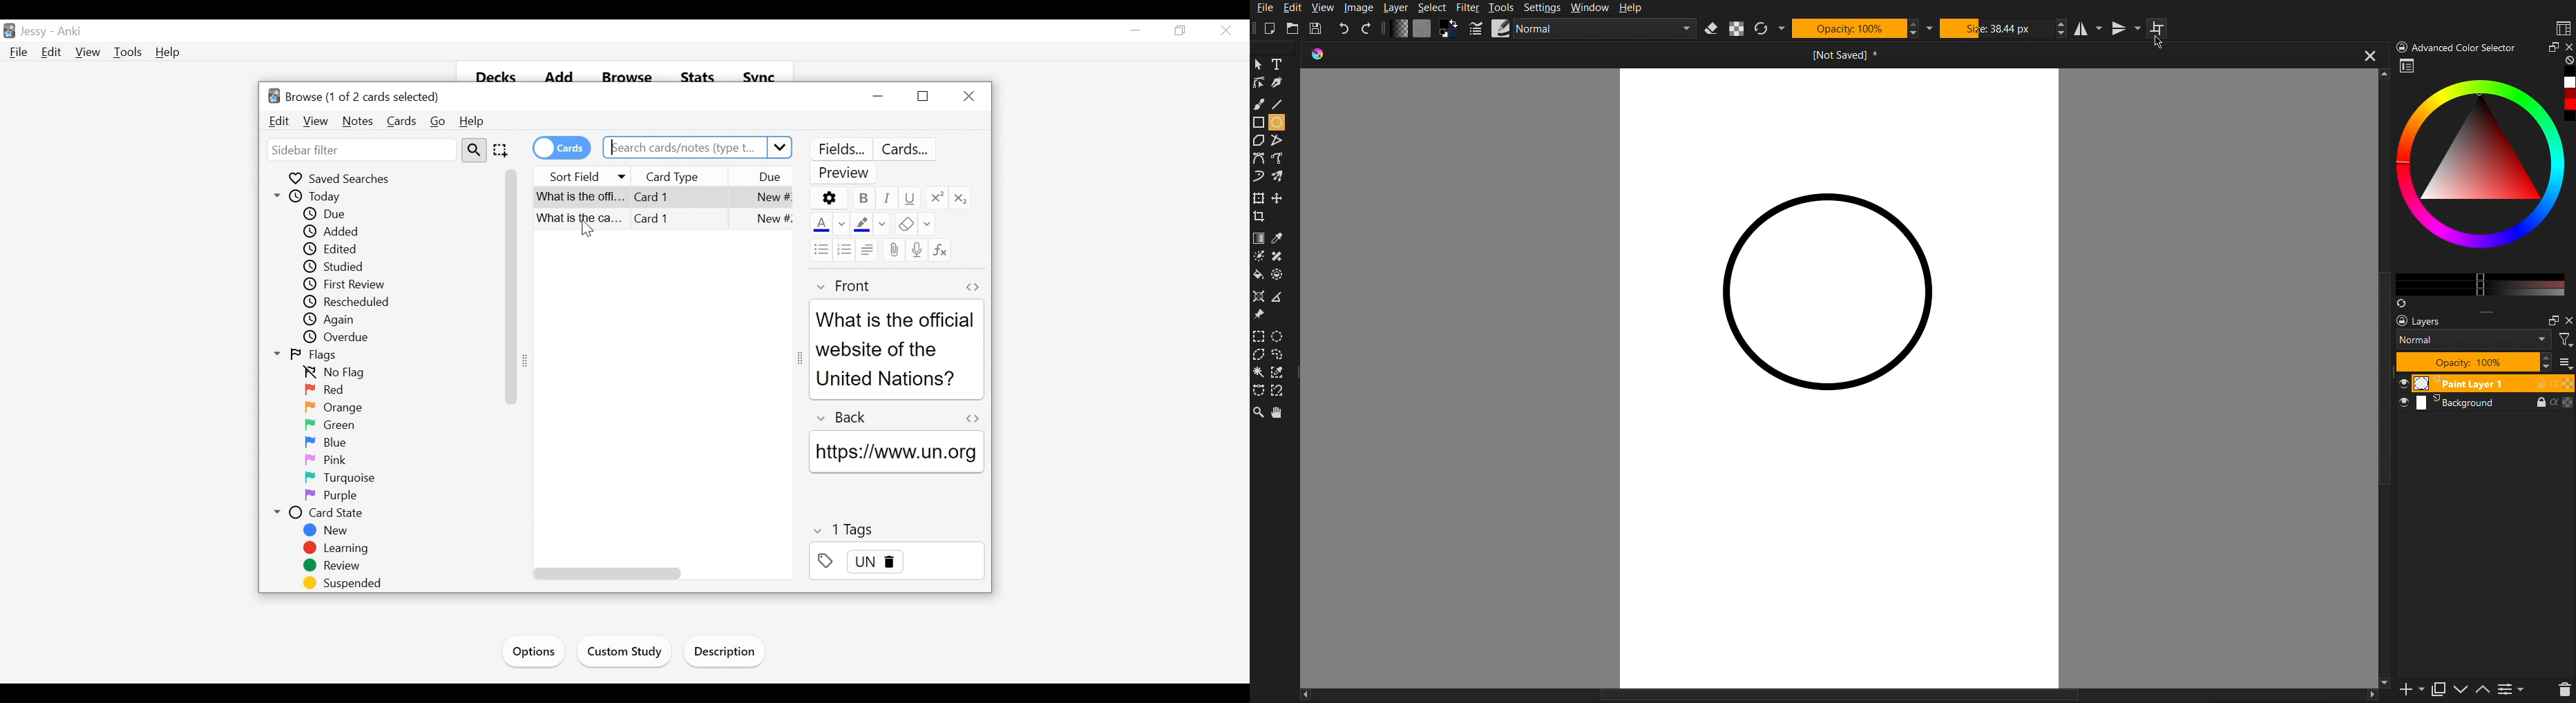 The width and height of the screenshot is (2576, 728). What do you see at coordinates (341, 337) in the screenshot?
I see `Overdue` at bounding box center [341, 337].